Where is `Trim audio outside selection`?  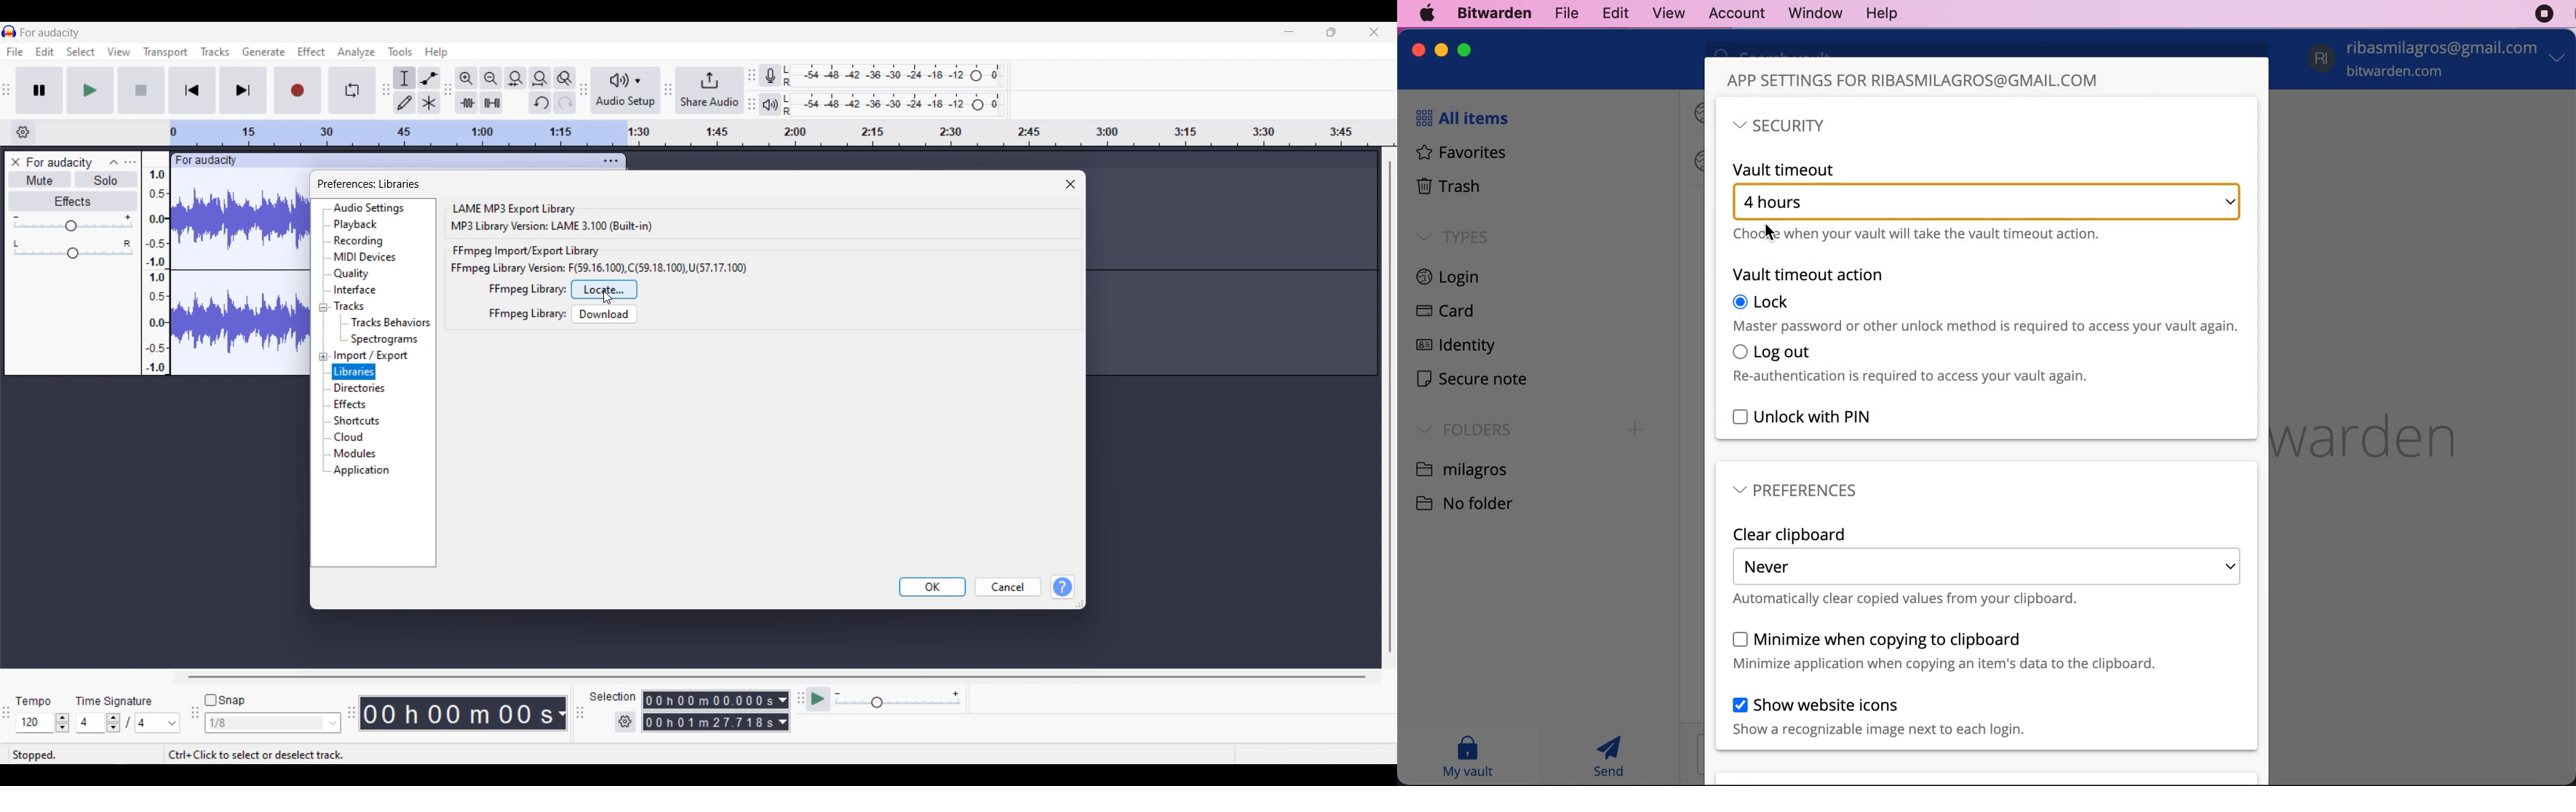
Trim audio outside selection is located at coordinates (466, 103).